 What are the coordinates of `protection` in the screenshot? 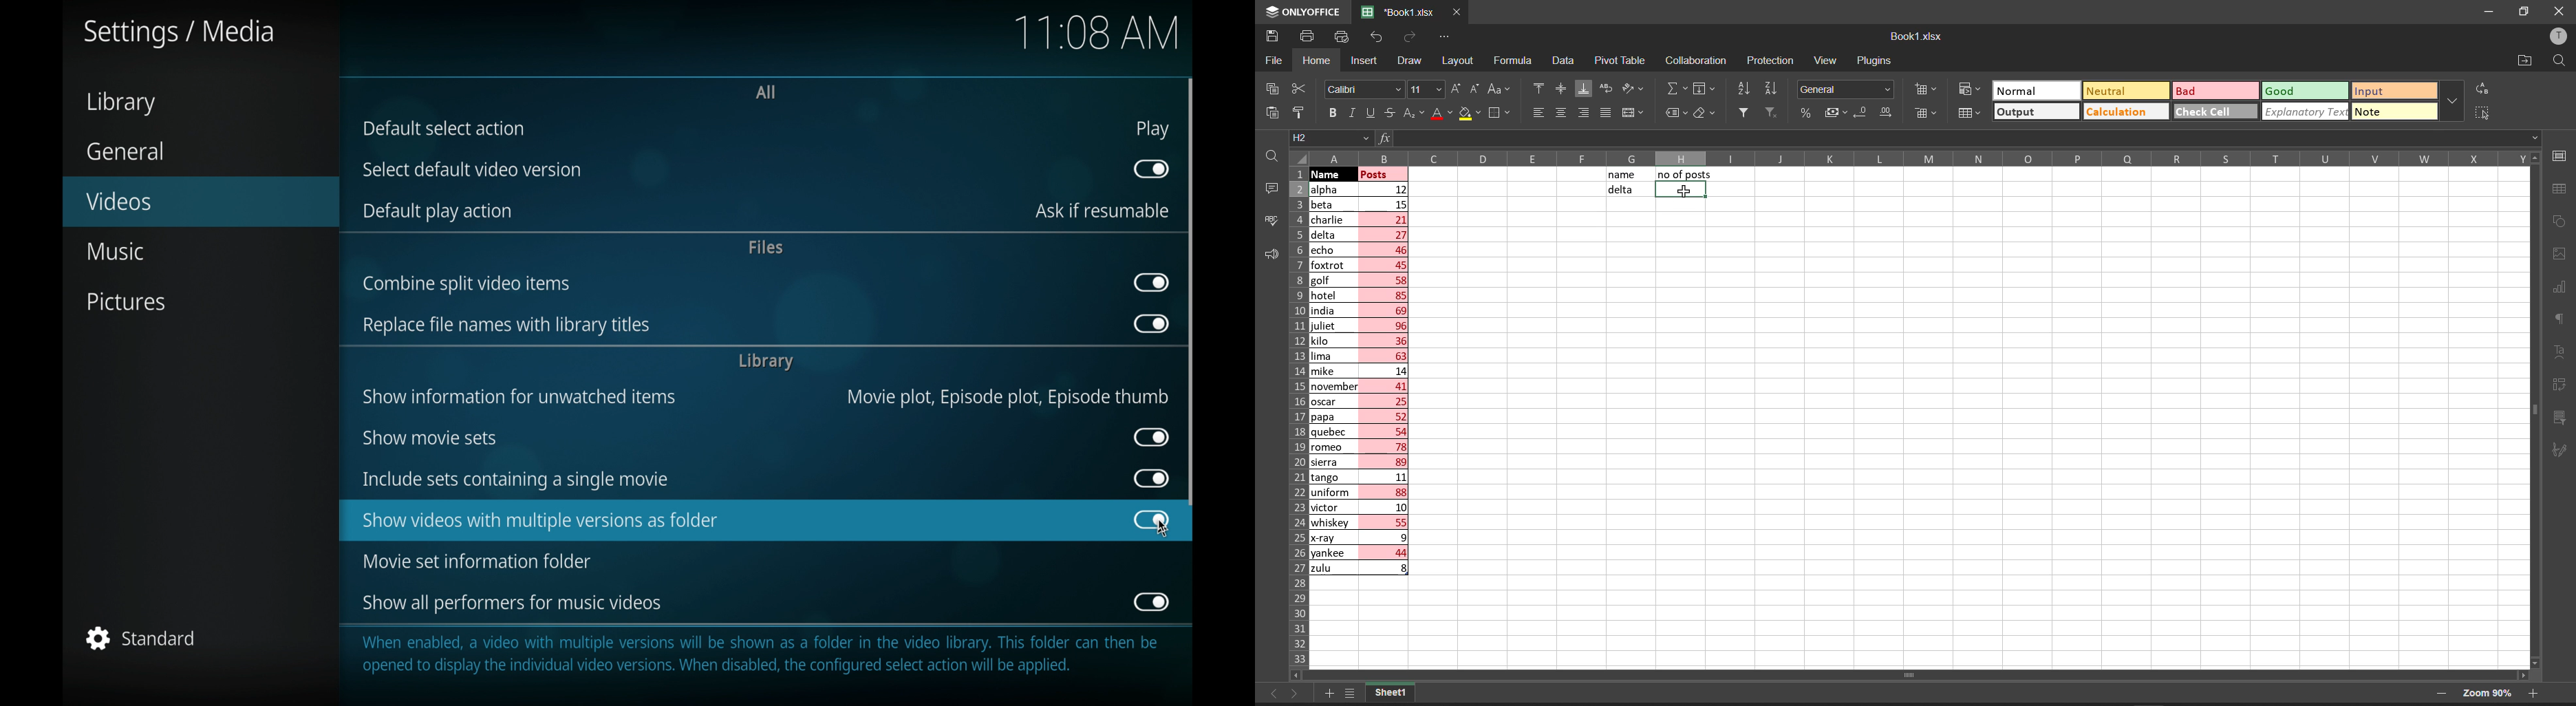 It's located at (1774, 60).